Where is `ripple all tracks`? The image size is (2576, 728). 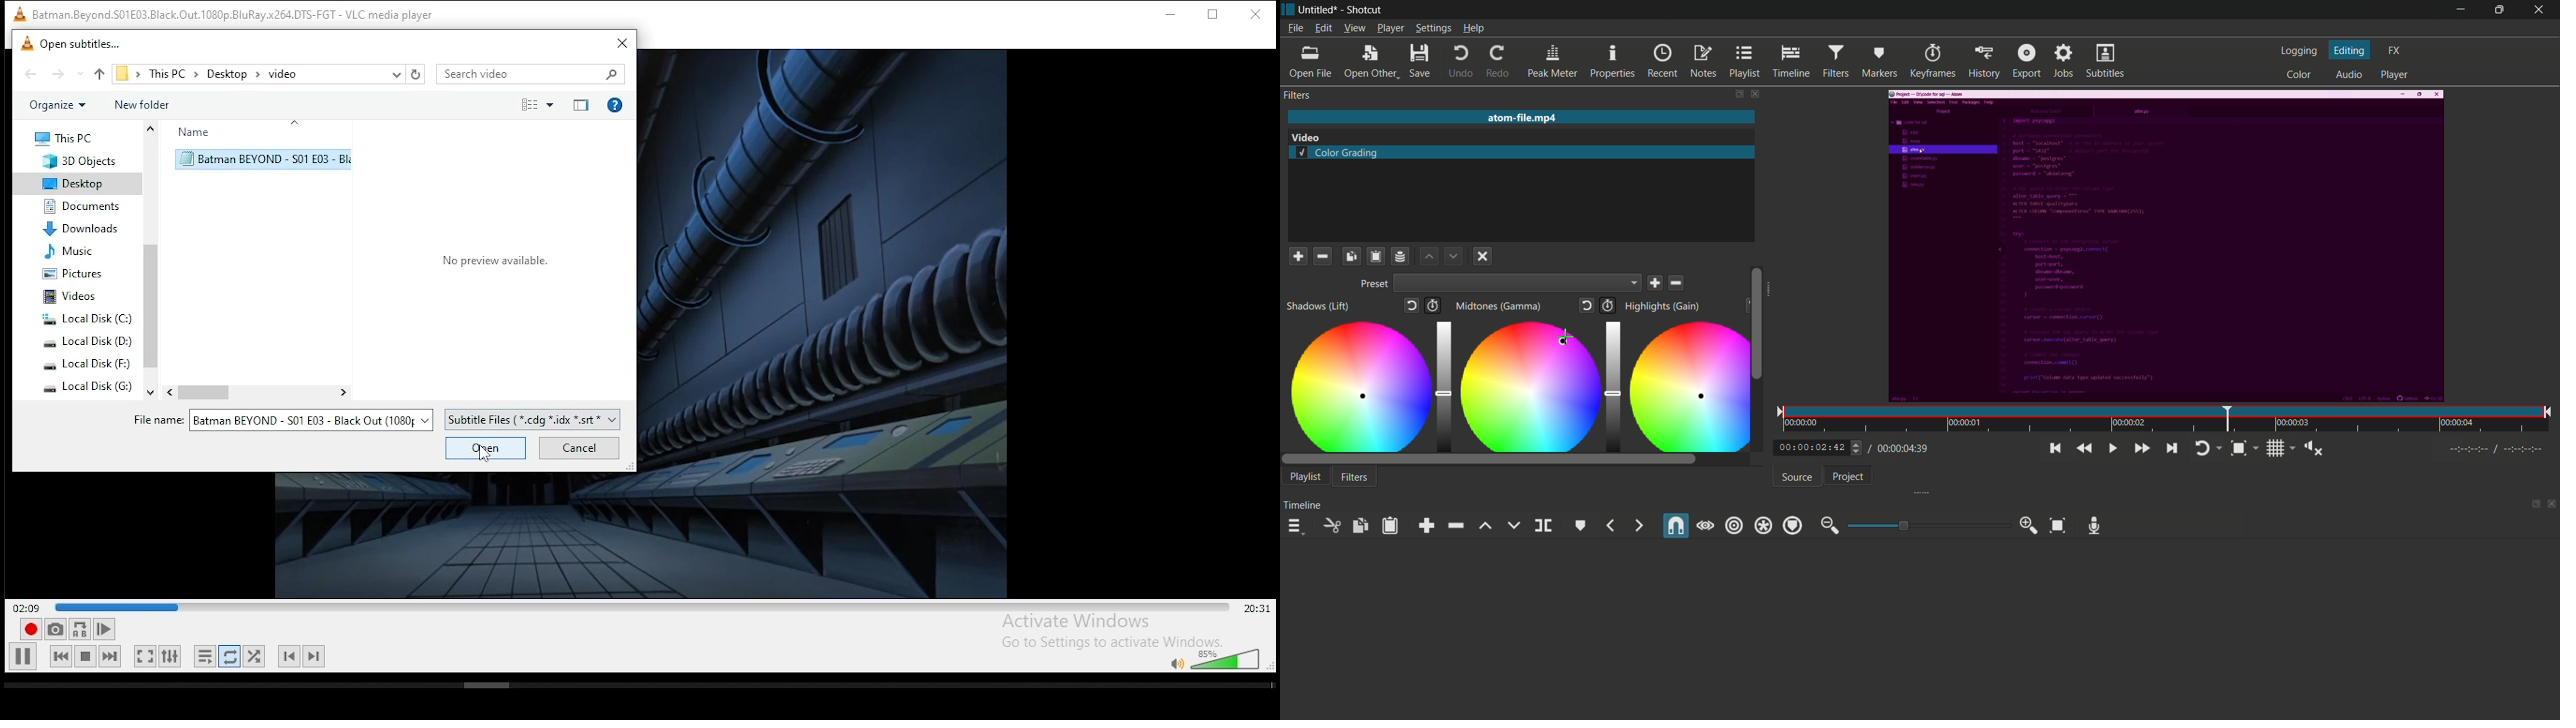 ripple all tracks is located at coordinates (1763, 527).